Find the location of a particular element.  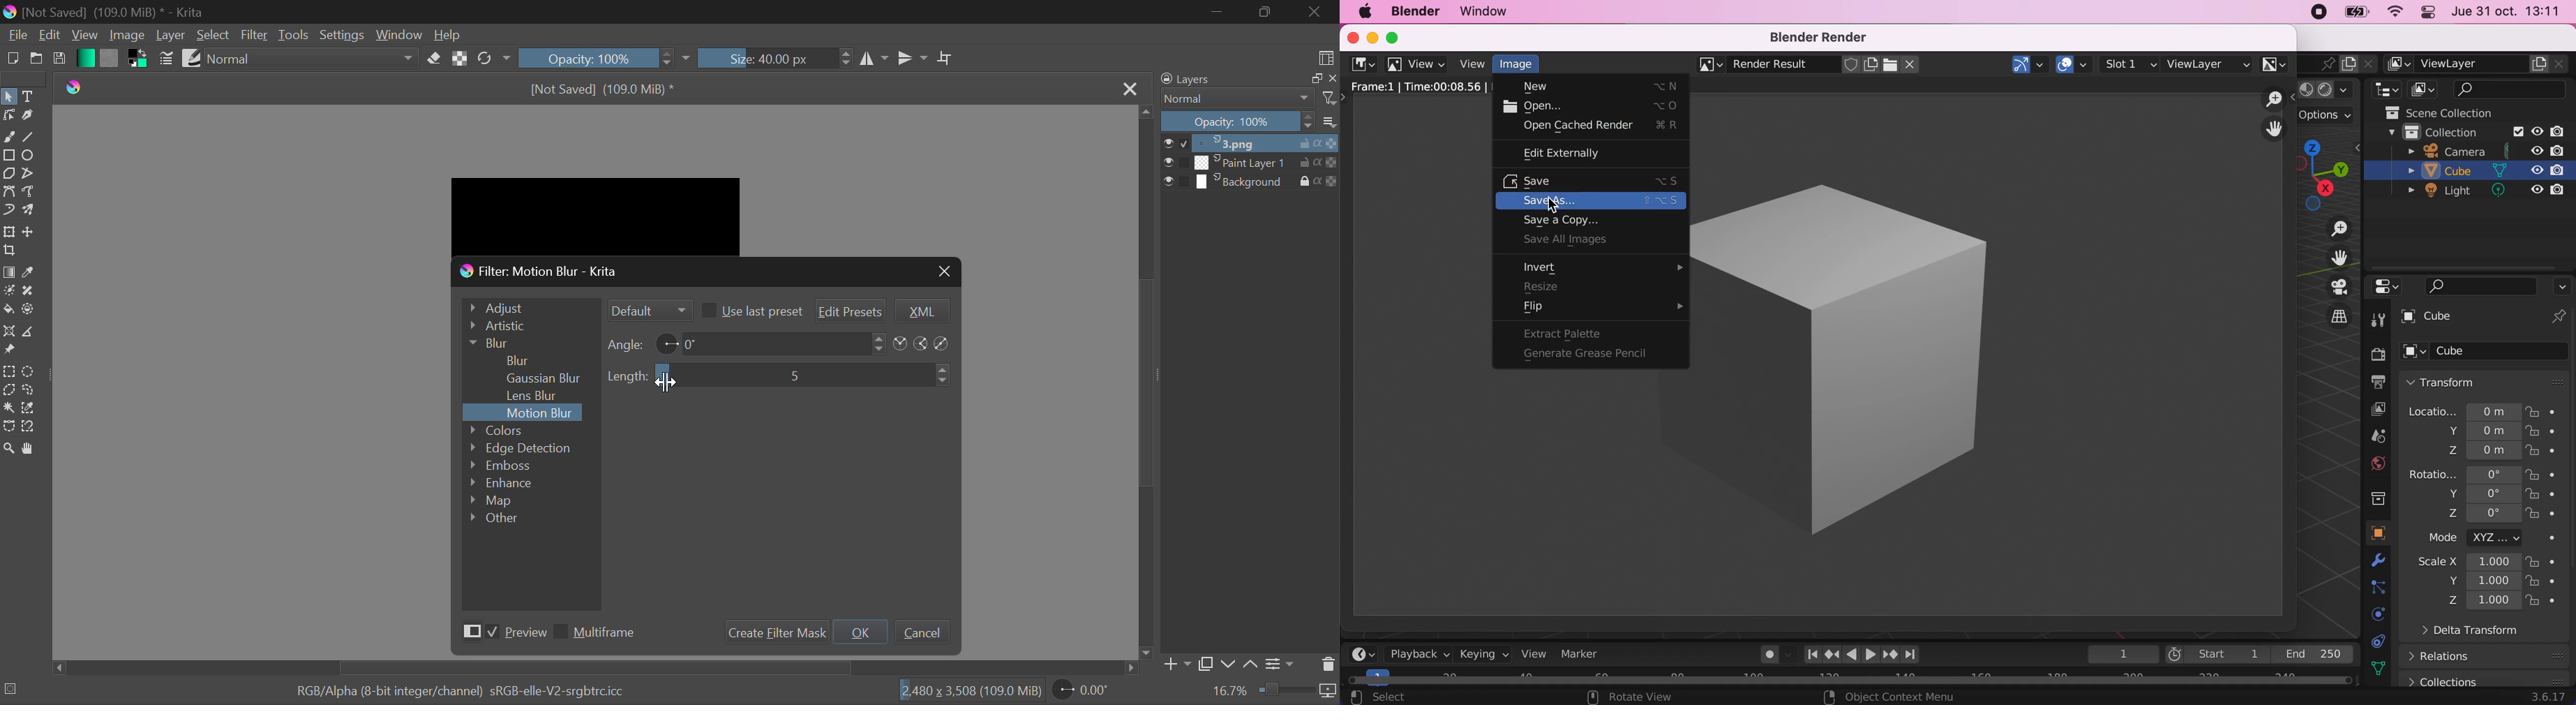

output is located at coordinates (2375, 384).